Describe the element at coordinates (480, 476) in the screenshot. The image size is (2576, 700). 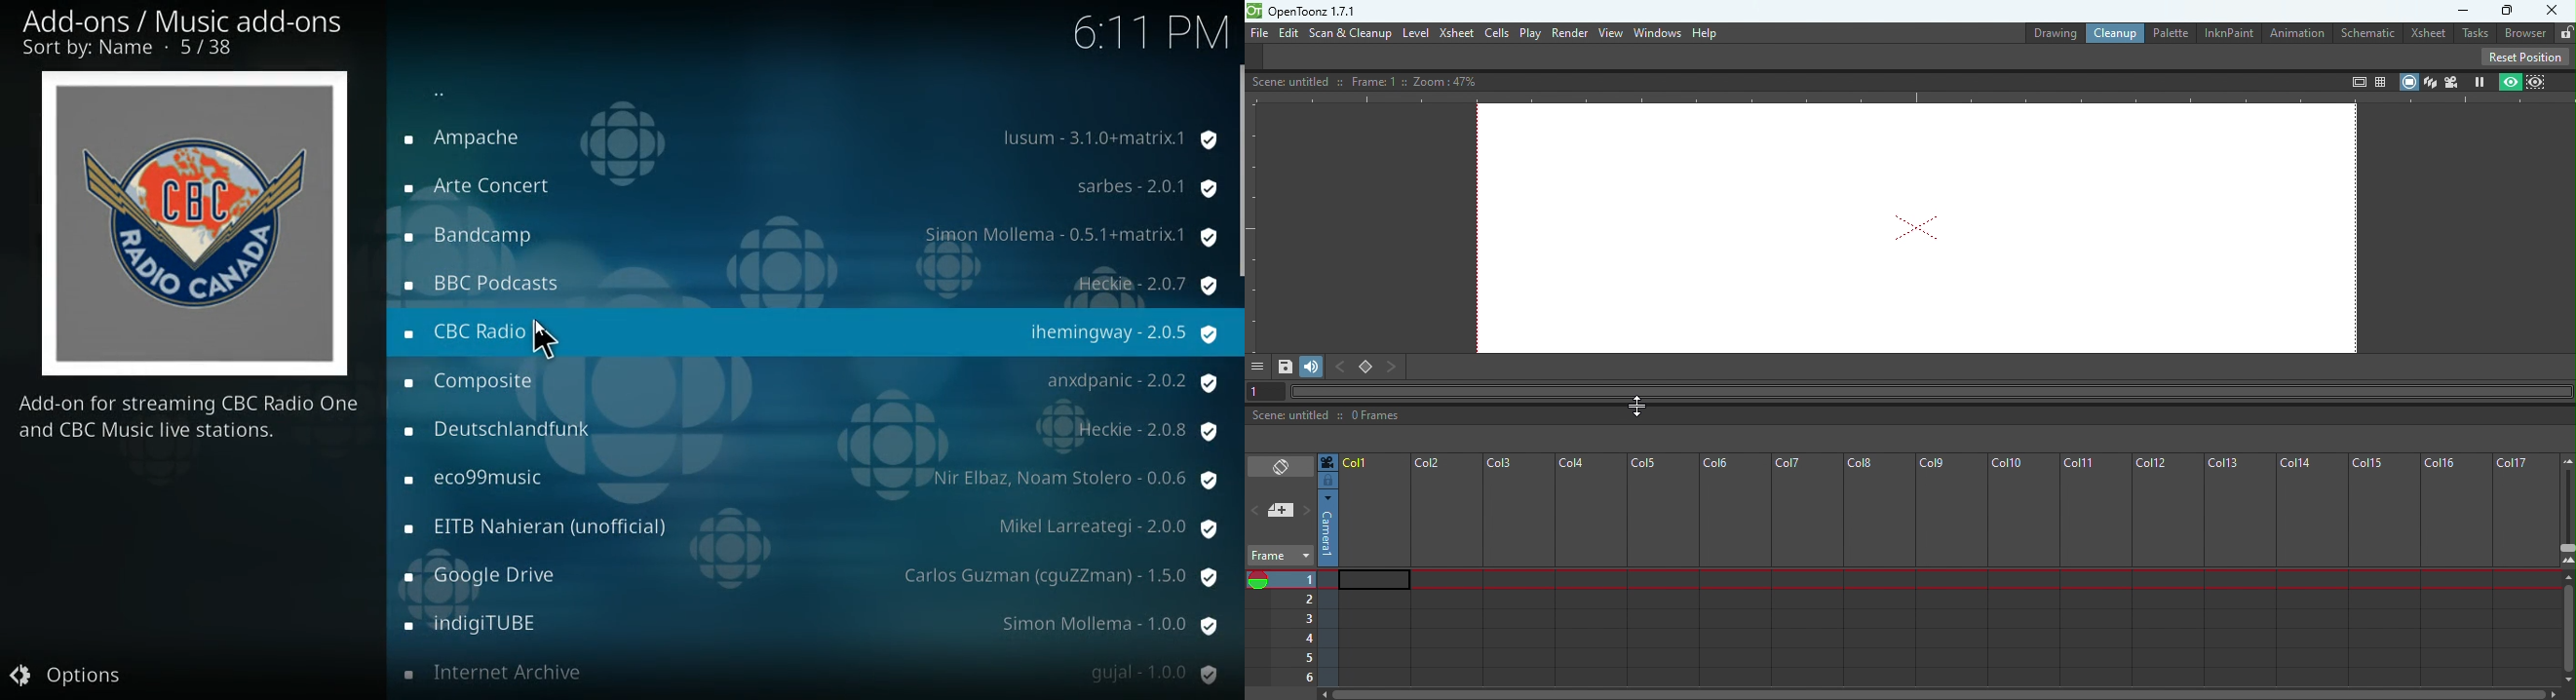
I see `radio name` at that location.